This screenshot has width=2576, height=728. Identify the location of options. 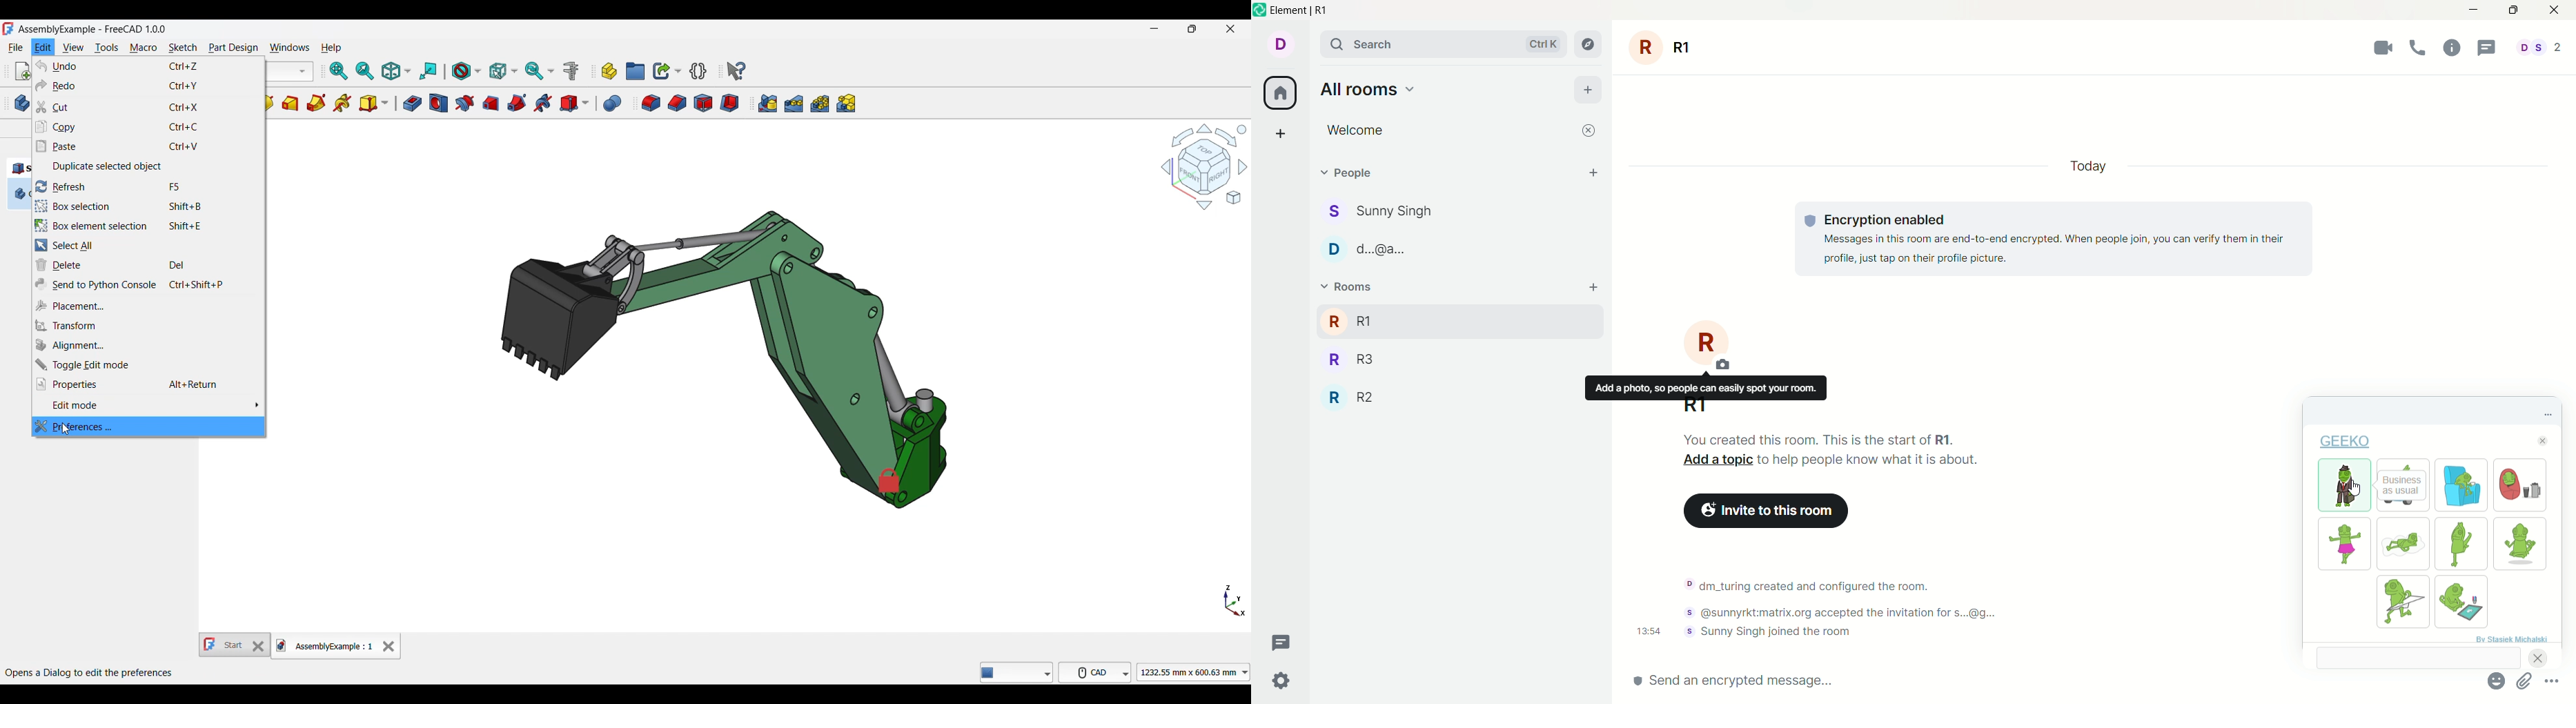
(2548, 415).